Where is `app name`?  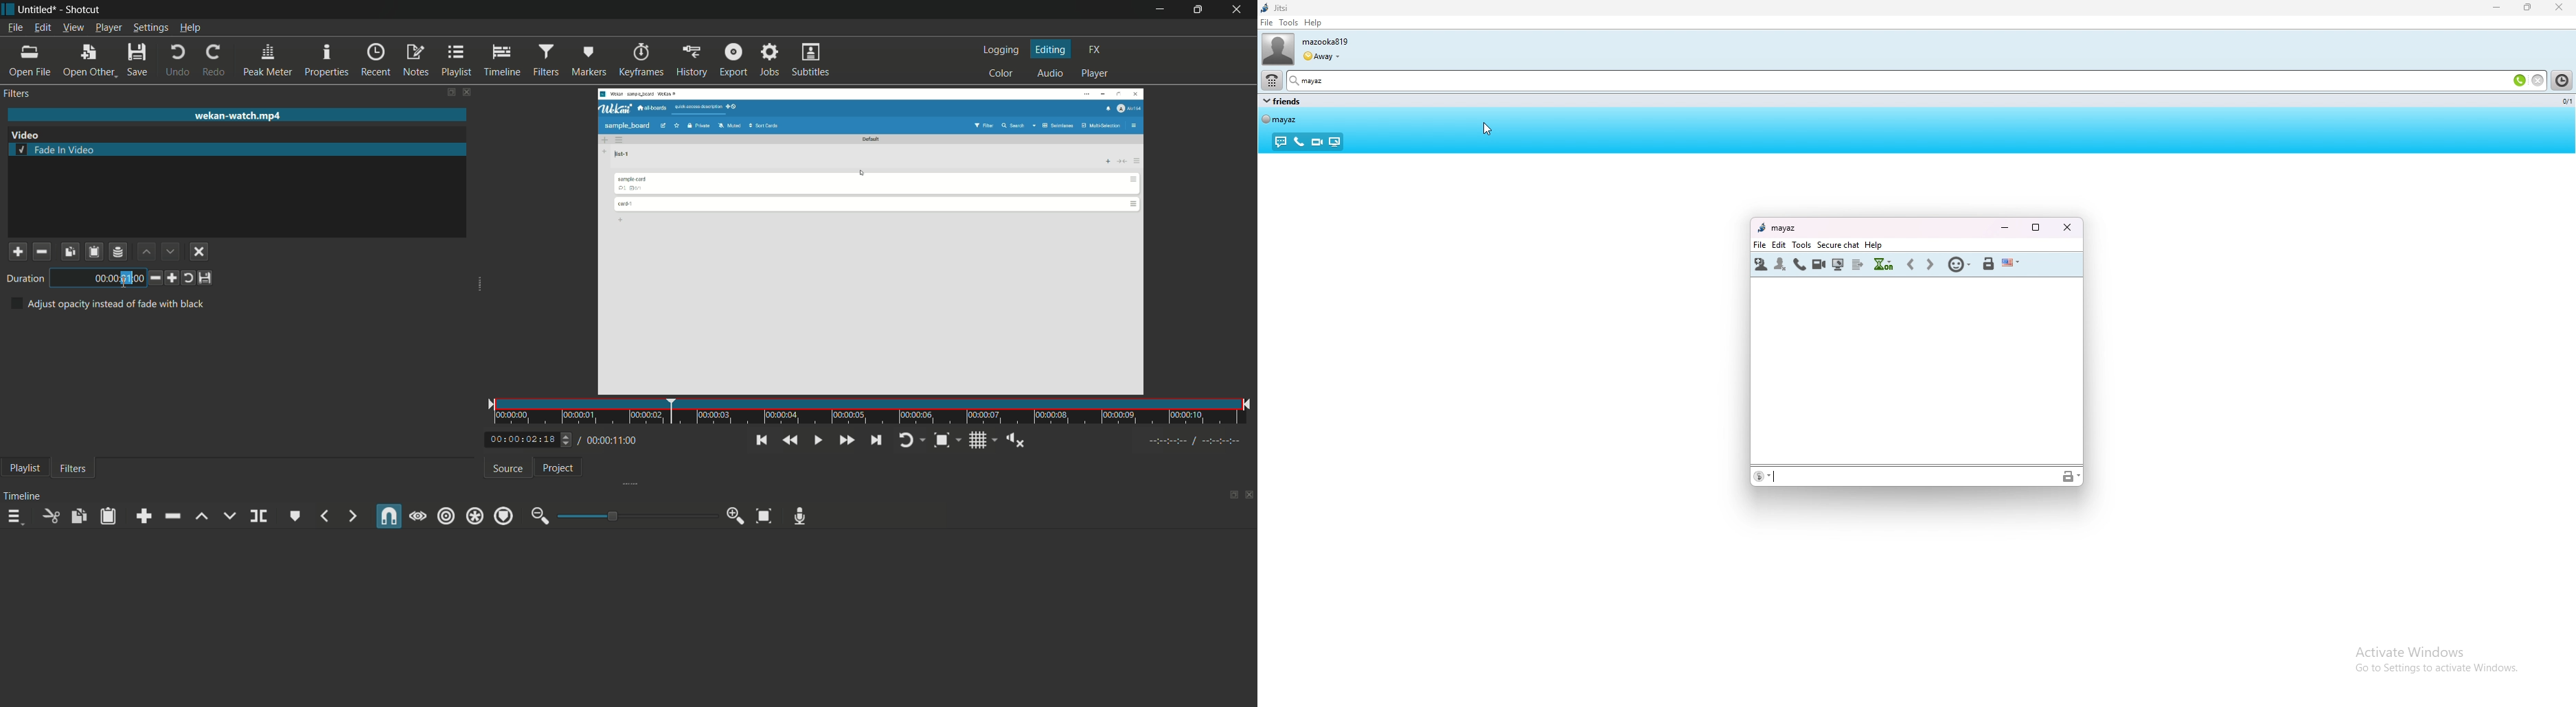
app name is located at coordinates (81, 10).